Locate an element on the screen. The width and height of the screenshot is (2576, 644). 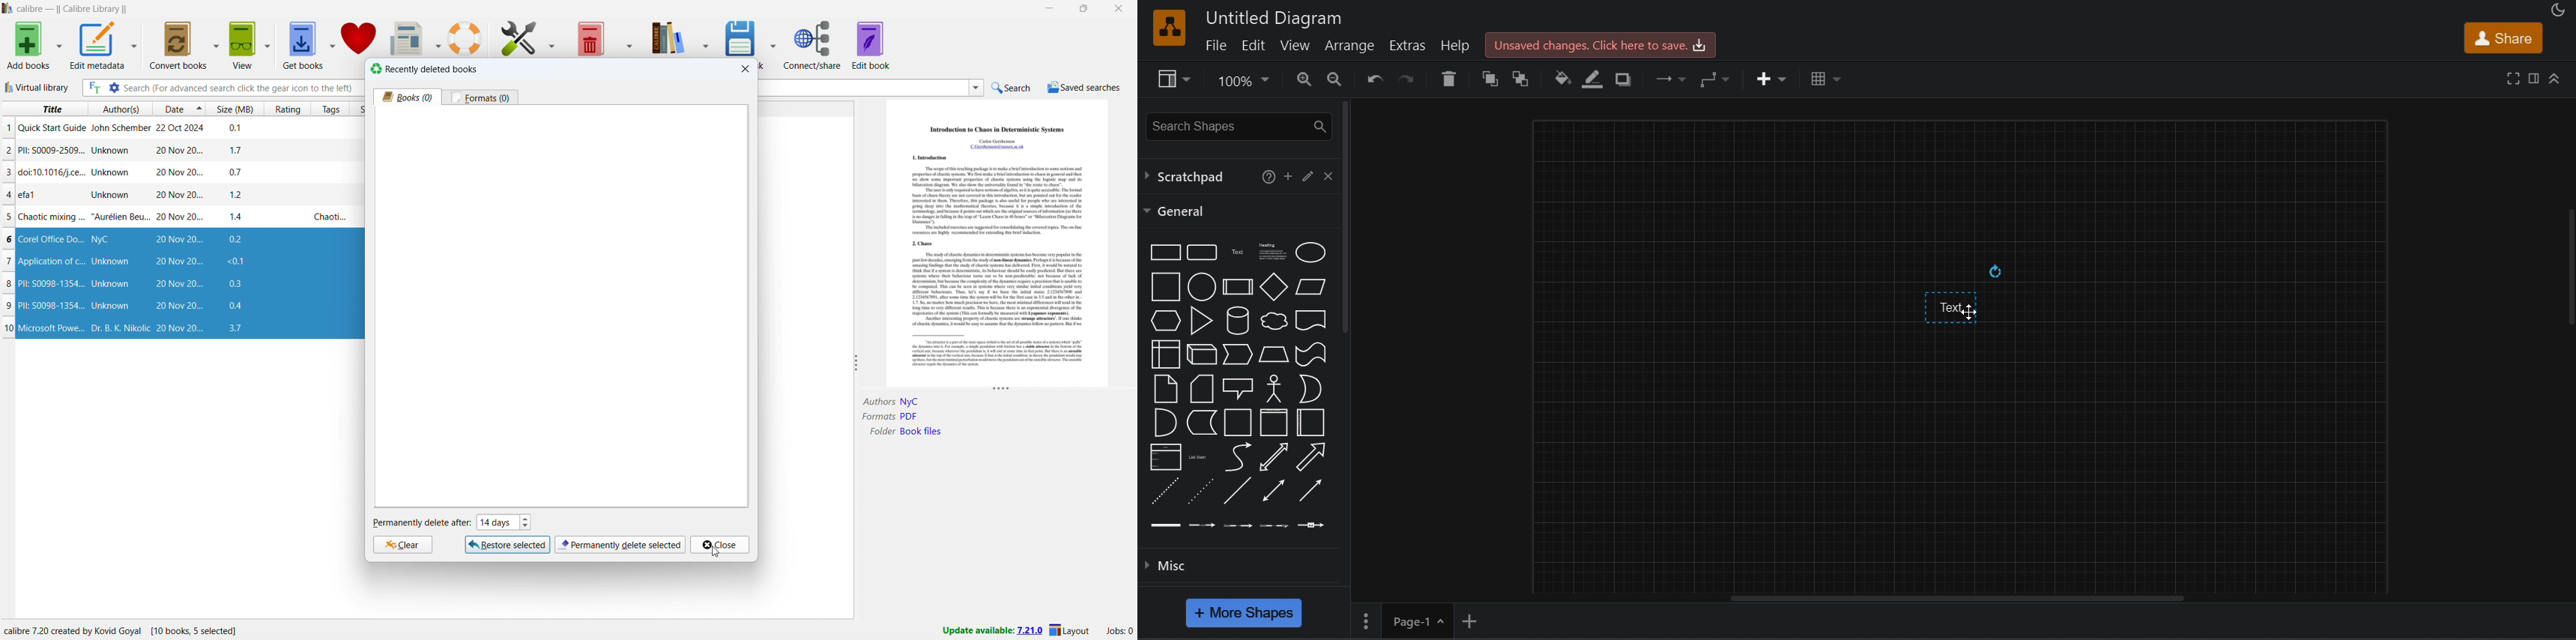
update is located at coordinates (992, 631).